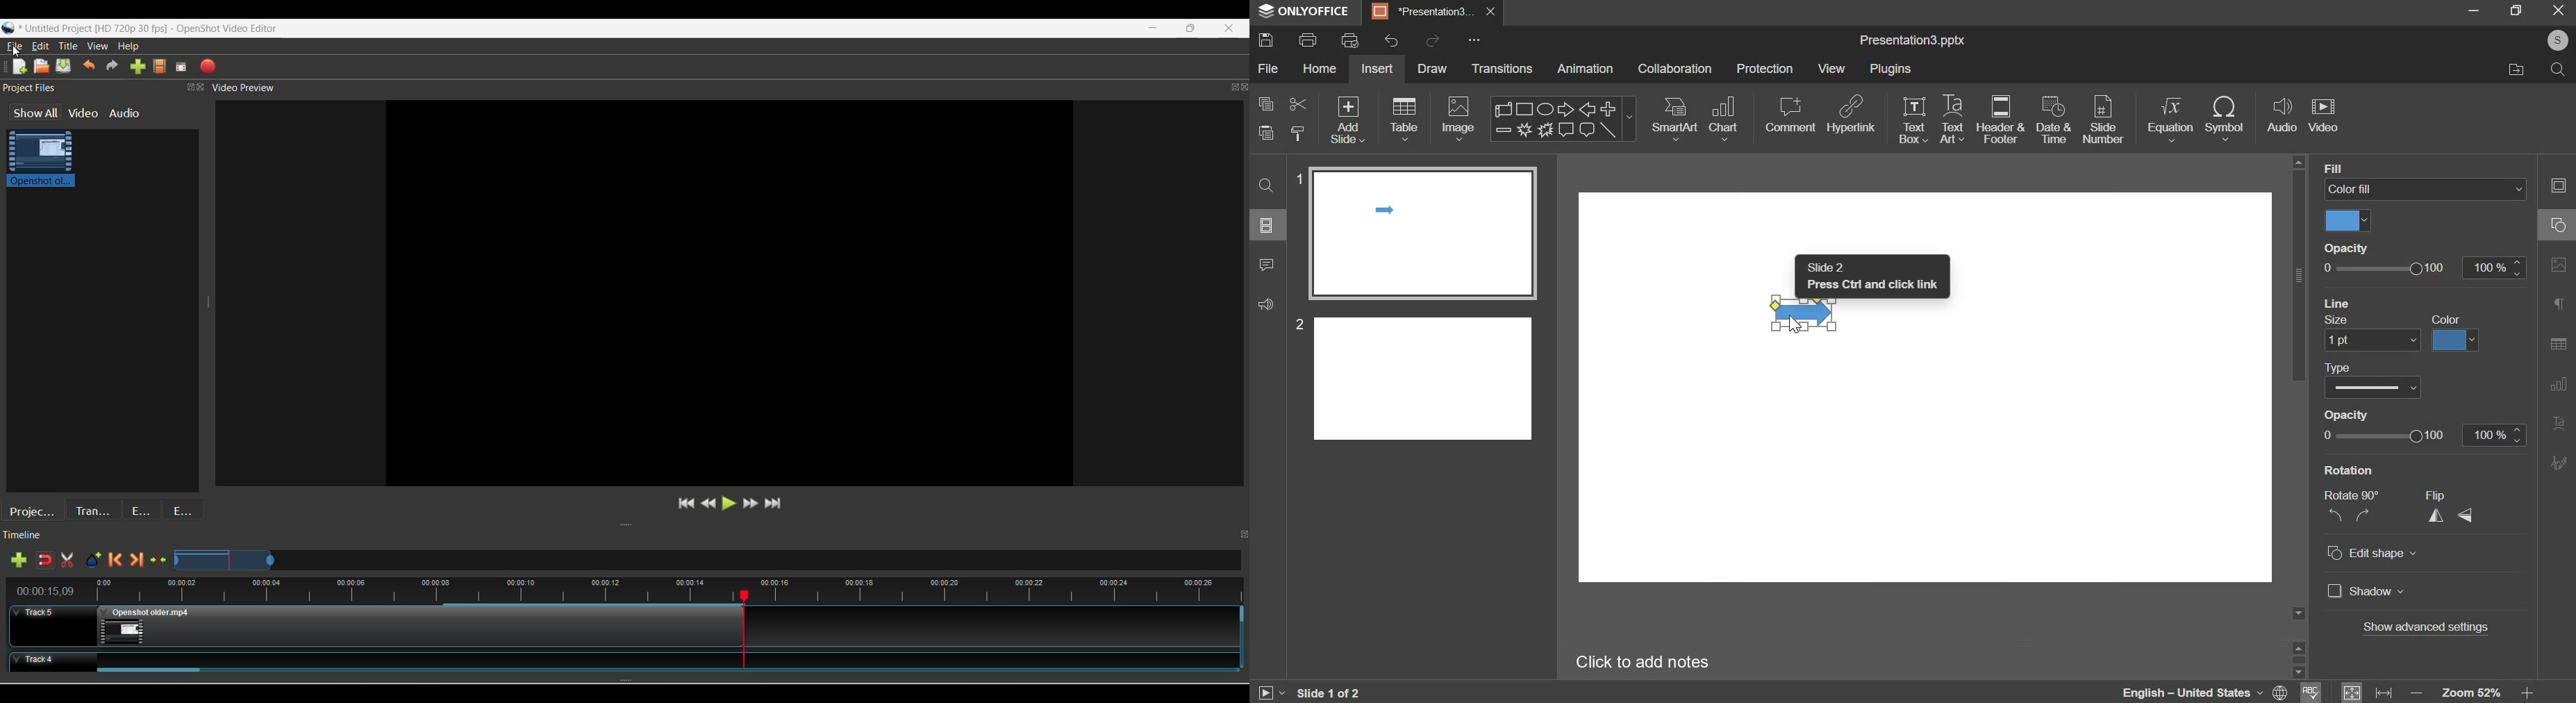 The image size is (2576, 728). Describe the element at coordinates (2323, 117) in the screenshot. I see `video` at that location.